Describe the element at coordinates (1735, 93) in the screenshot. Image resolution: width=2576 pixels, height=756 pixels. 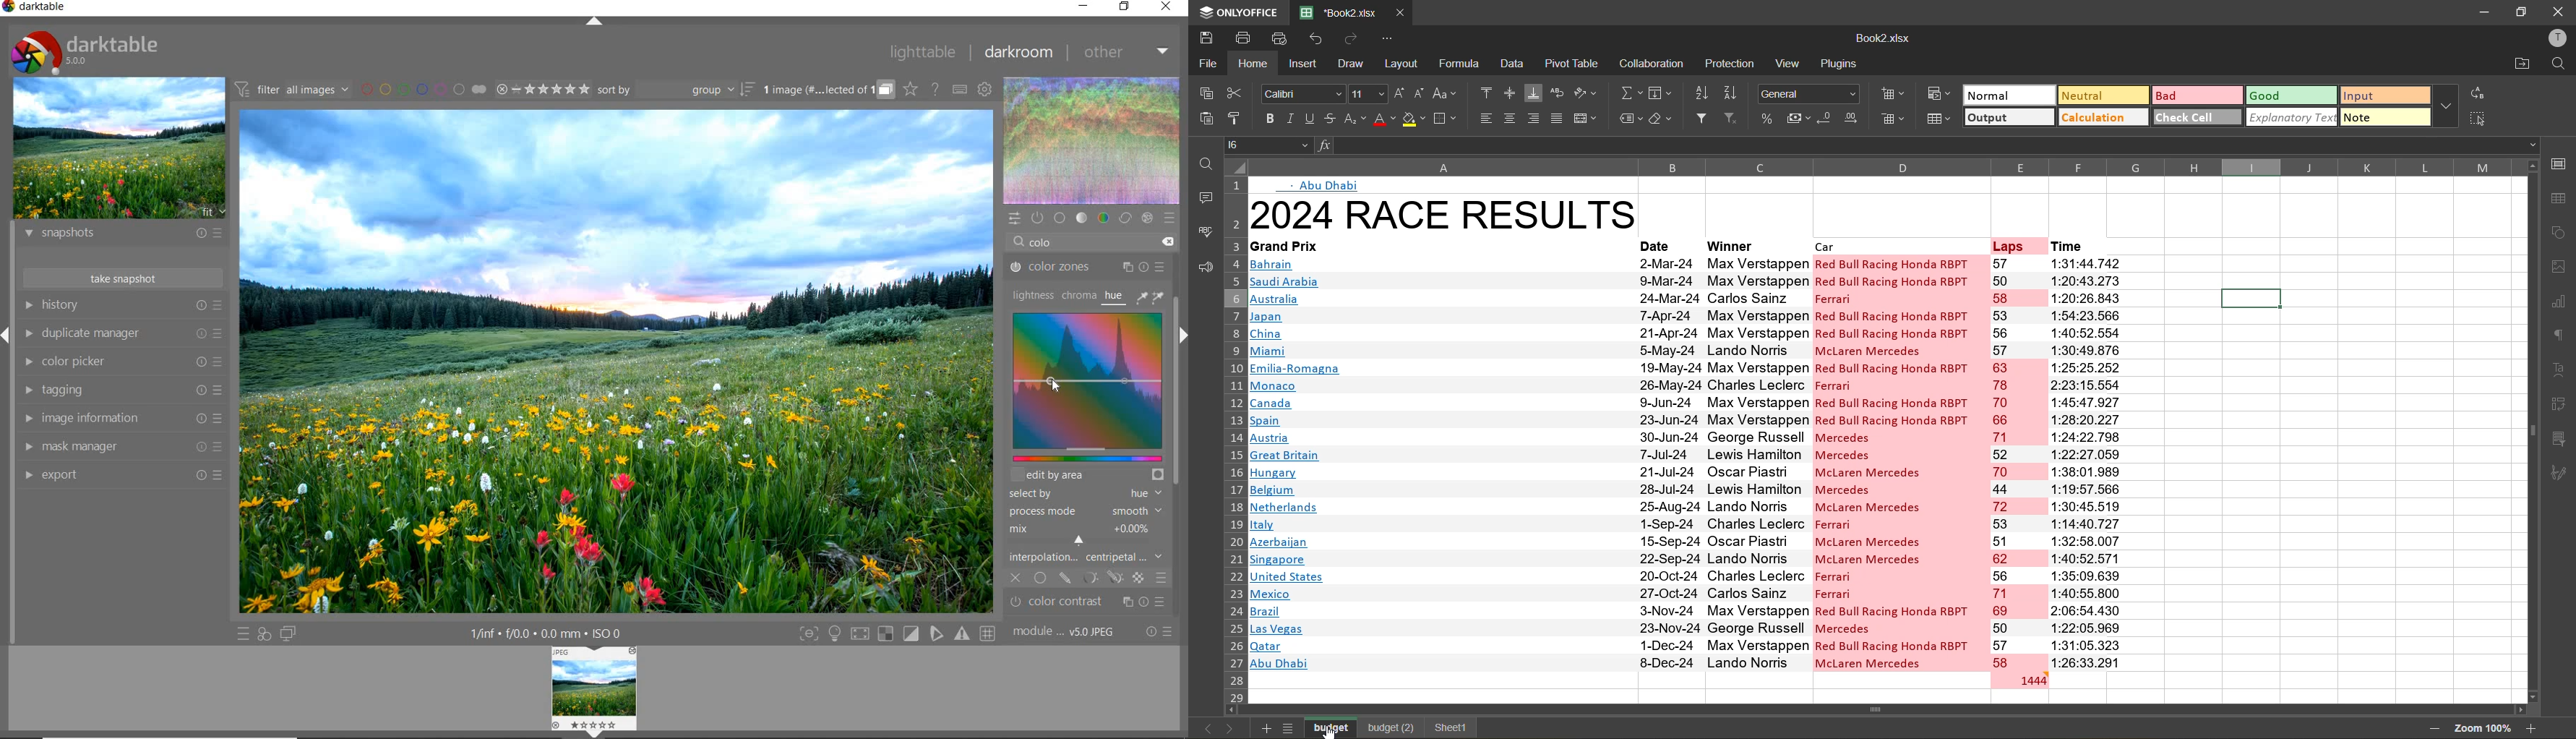
I see `sort descending` at that location.